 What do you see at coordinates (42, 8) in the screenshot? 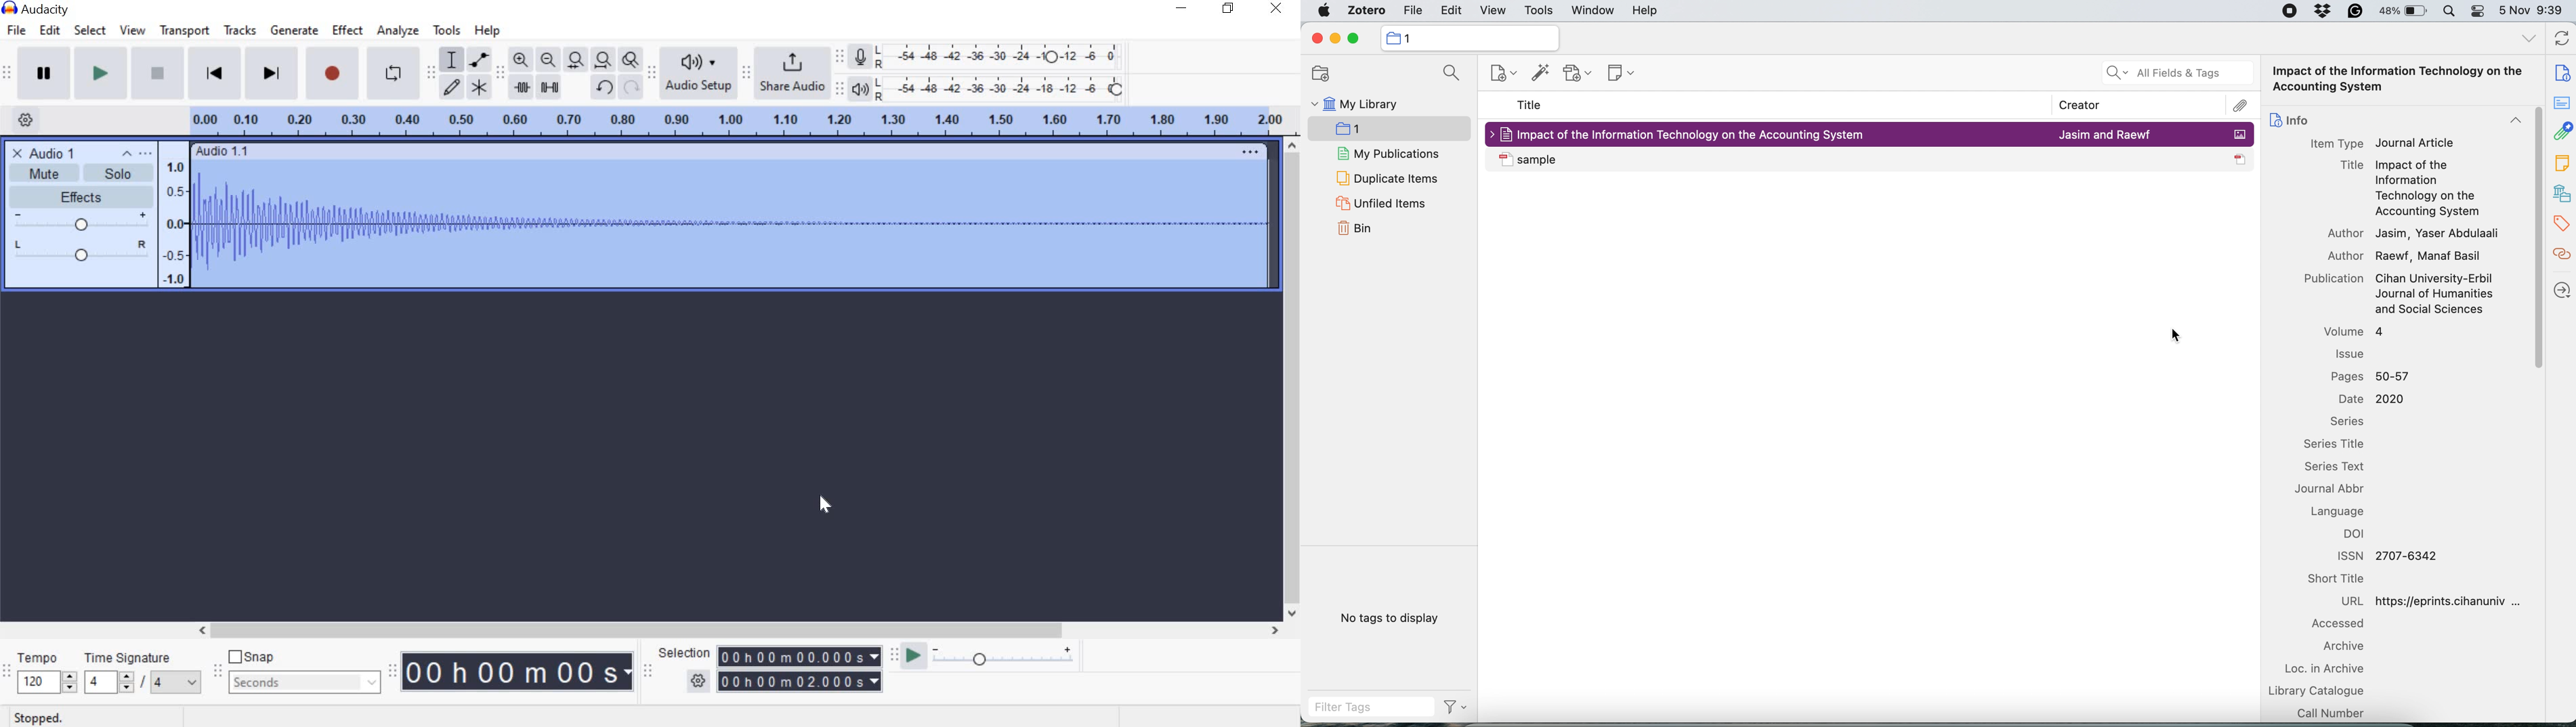
I see `system name` at bounding box center [42, 8].